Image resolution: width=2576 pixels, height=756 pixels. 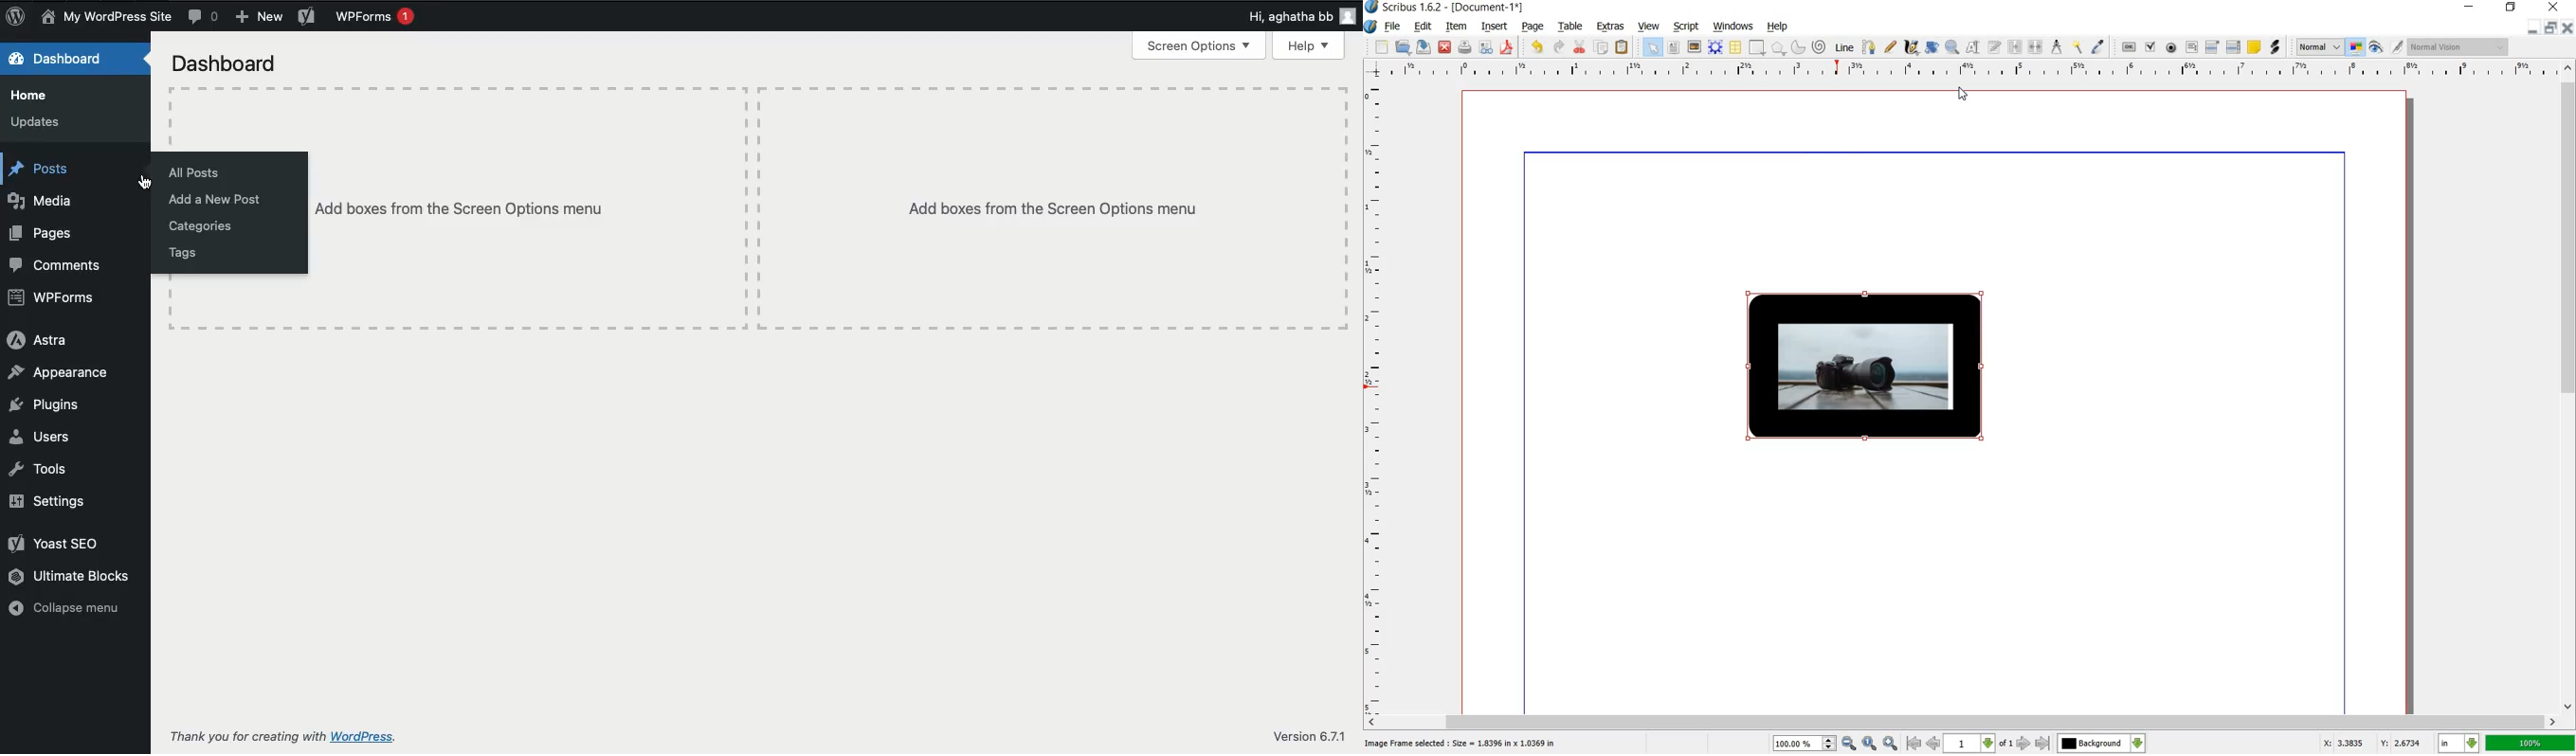 What do you see at coordinates (1403, 48) in the screenshot?
I see `open` at bounding box center [1403, 48].